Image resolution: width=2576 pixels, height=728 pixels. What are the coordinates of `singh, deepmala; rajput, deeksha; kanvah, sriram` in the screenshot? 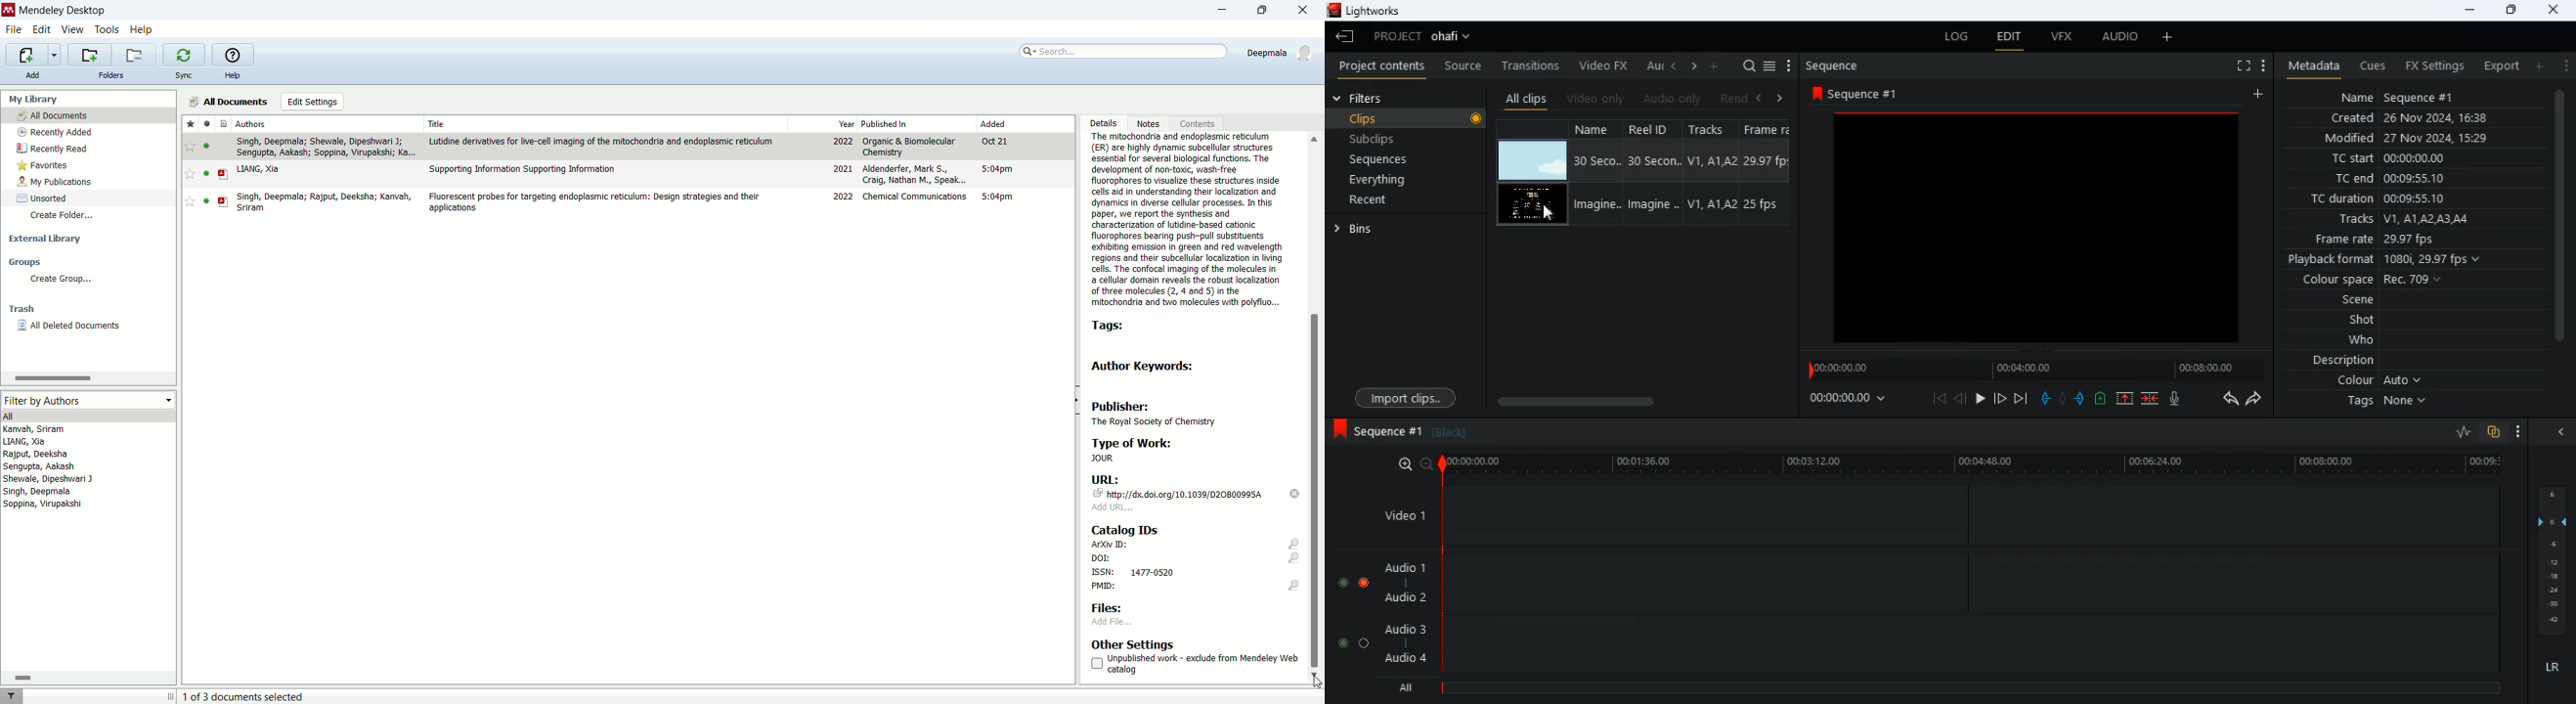 It's located at (325, 202).